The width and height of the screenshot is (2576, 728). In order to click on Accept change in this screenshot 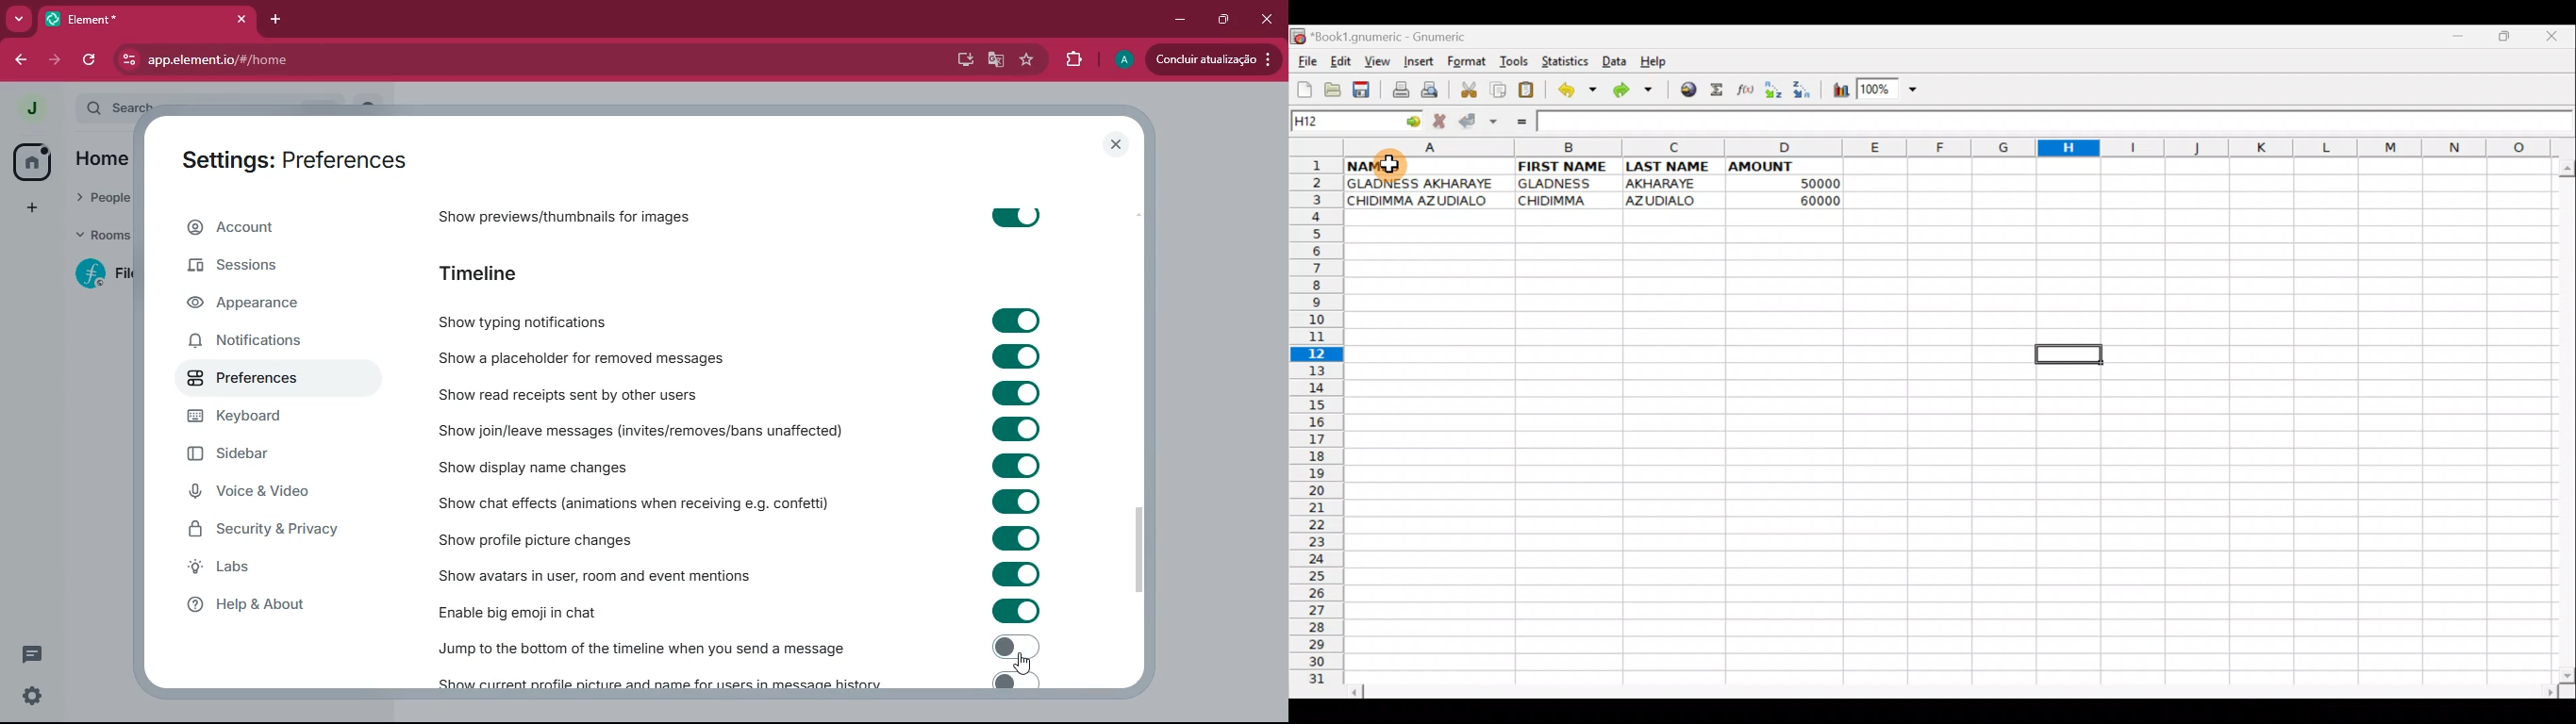, I will do `click(1476, 121)`.